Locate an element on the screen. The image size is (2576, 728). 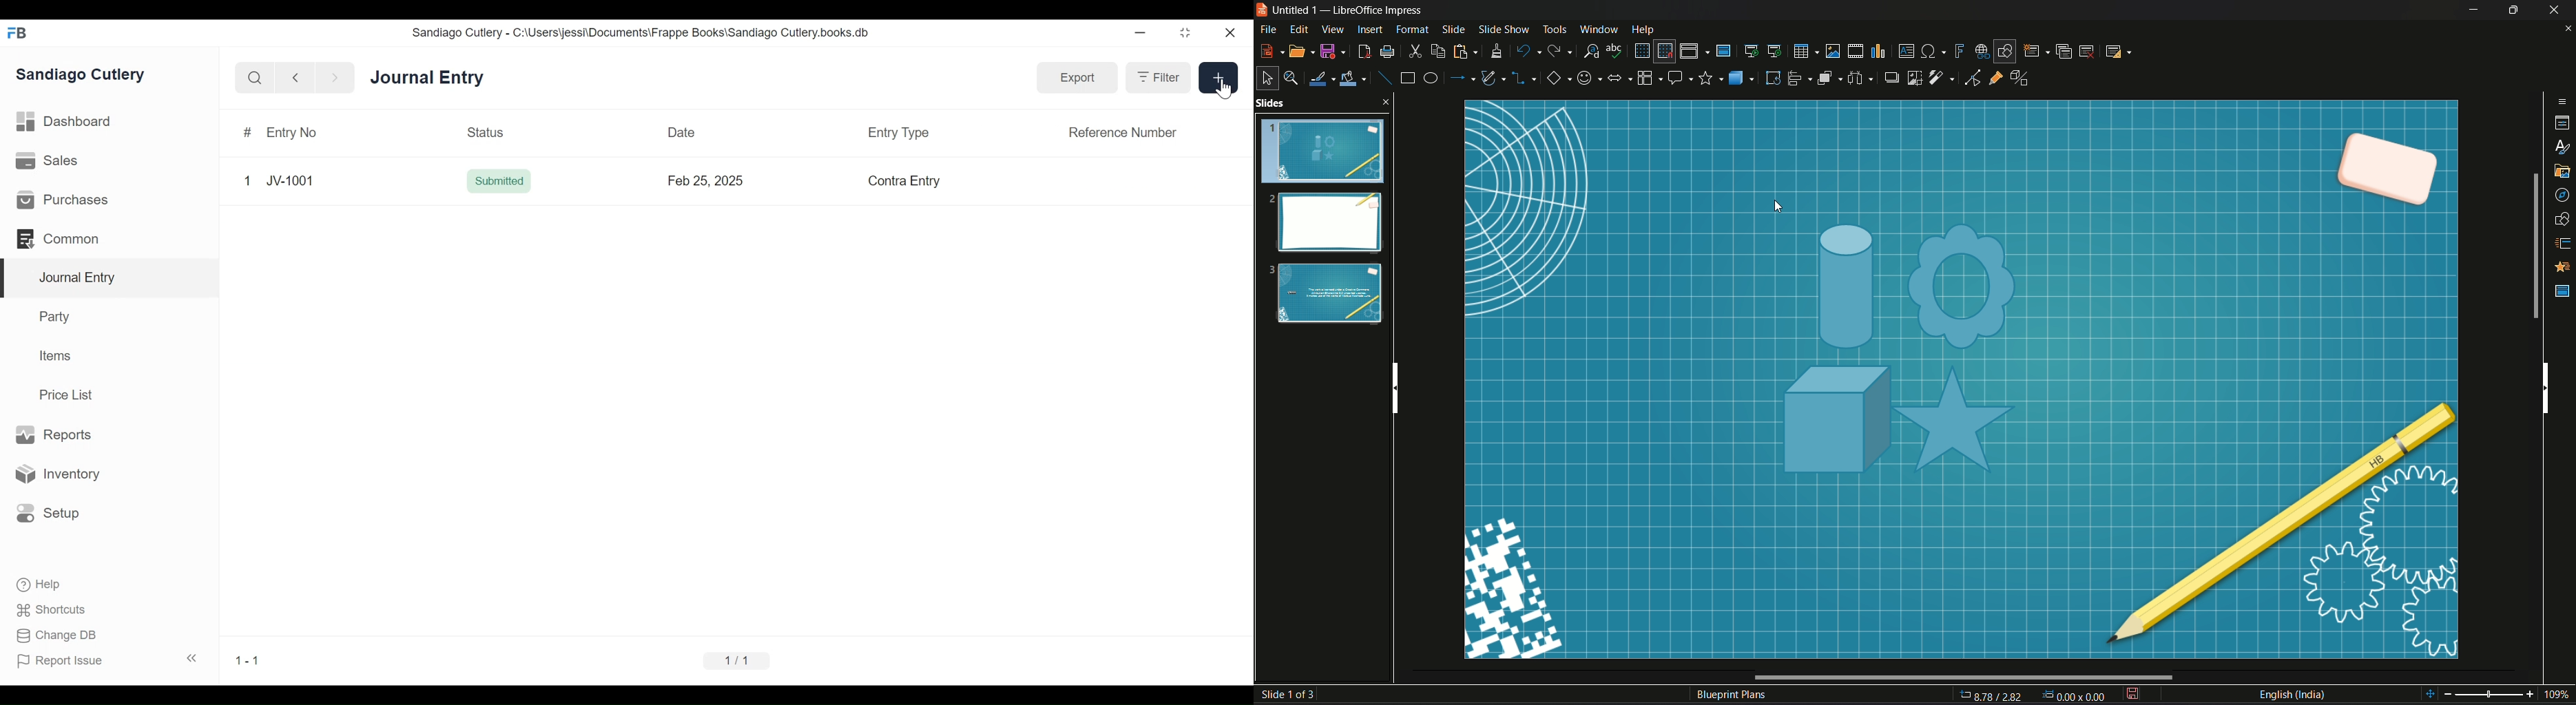
Items is located at coordinates (57, 357).